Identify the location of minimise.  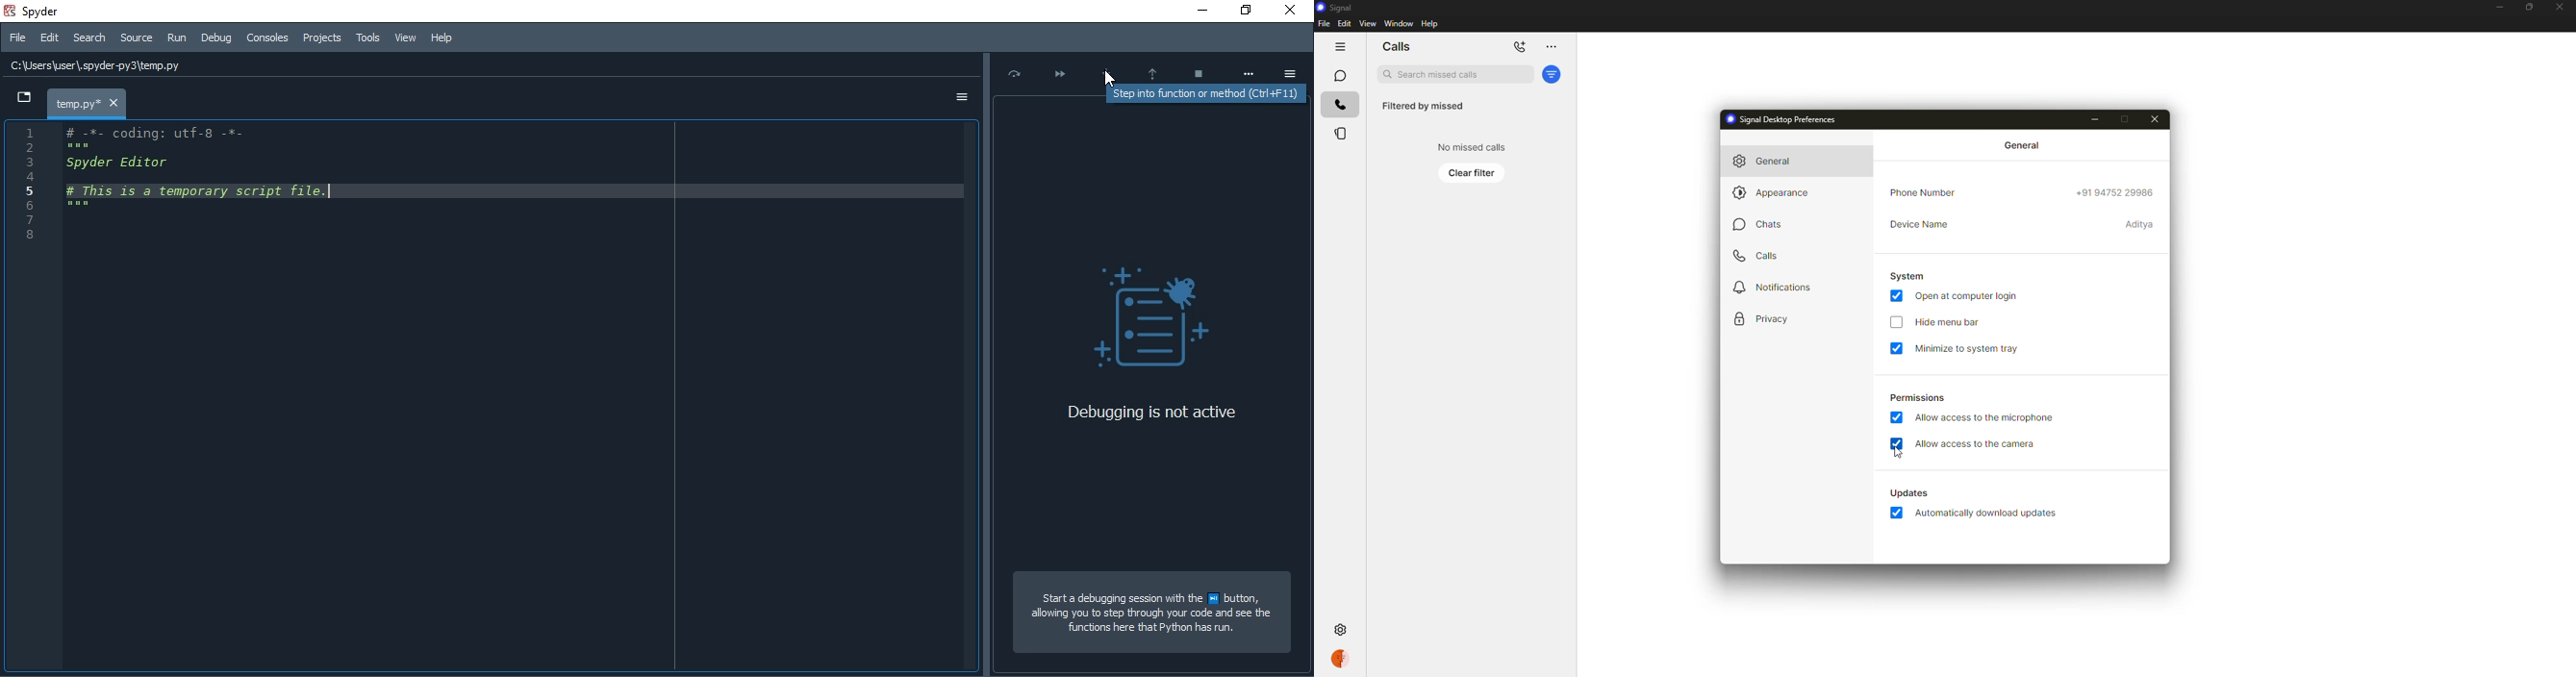
(1200, 11).